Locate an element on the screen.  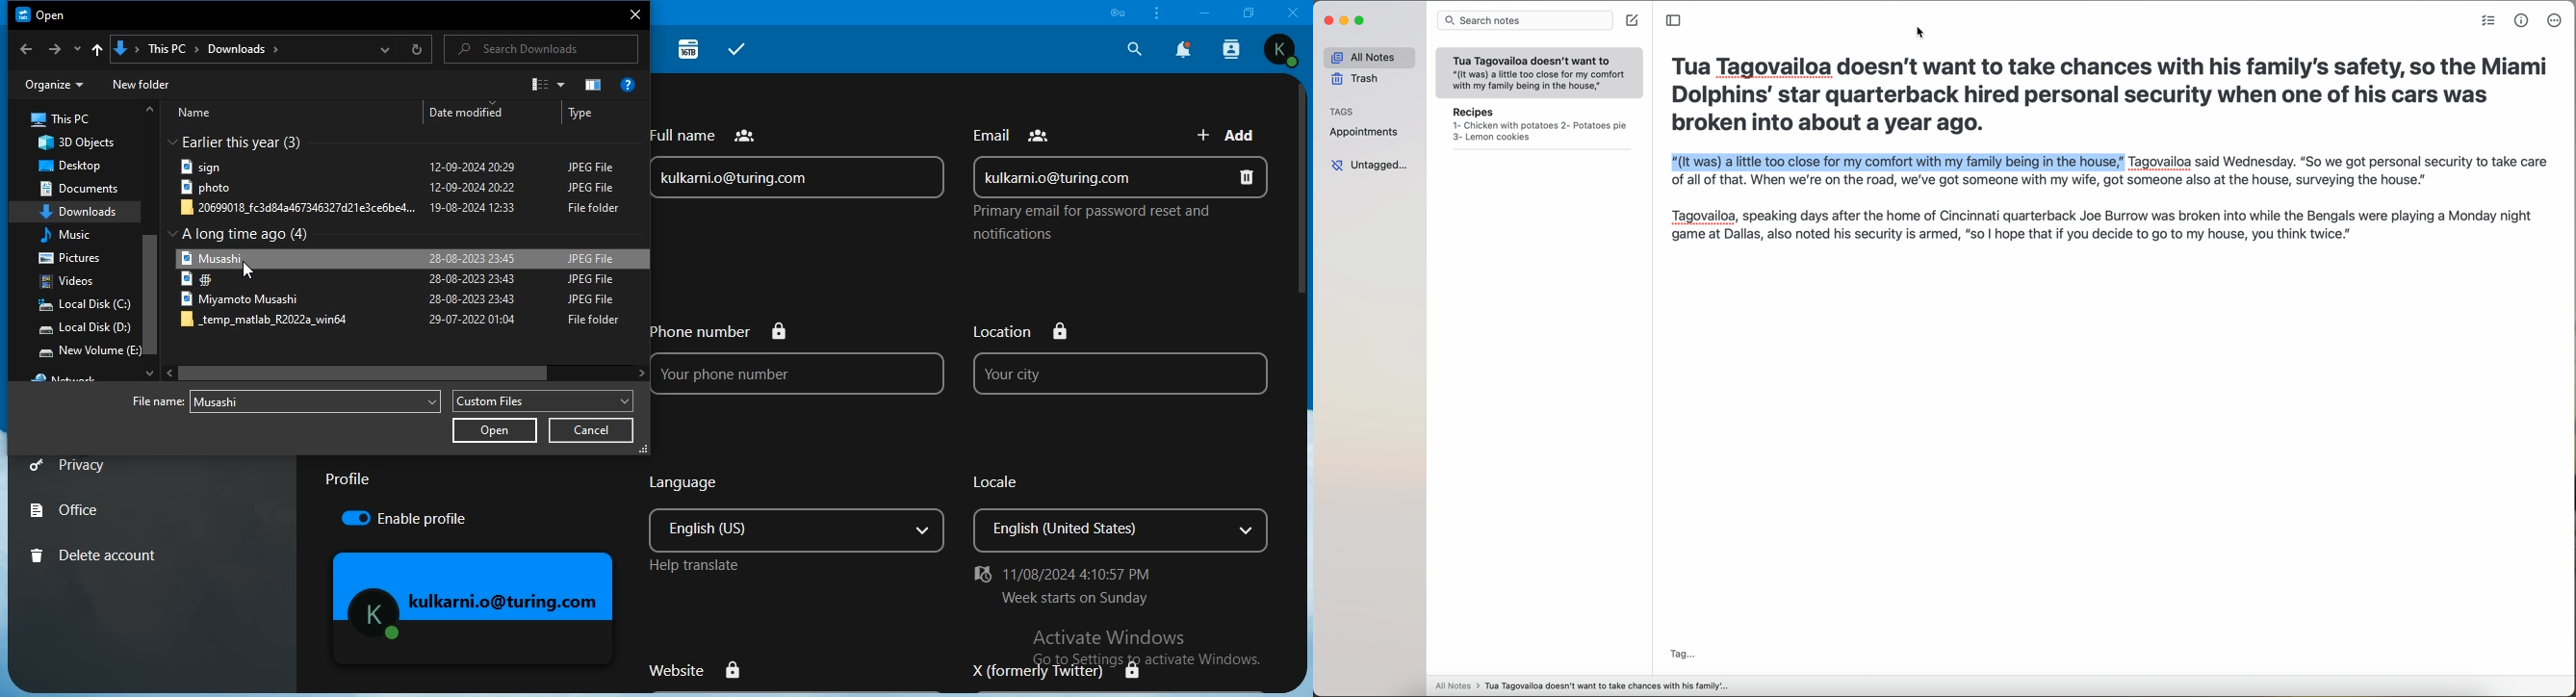
file is located at coordinates (403, 322).